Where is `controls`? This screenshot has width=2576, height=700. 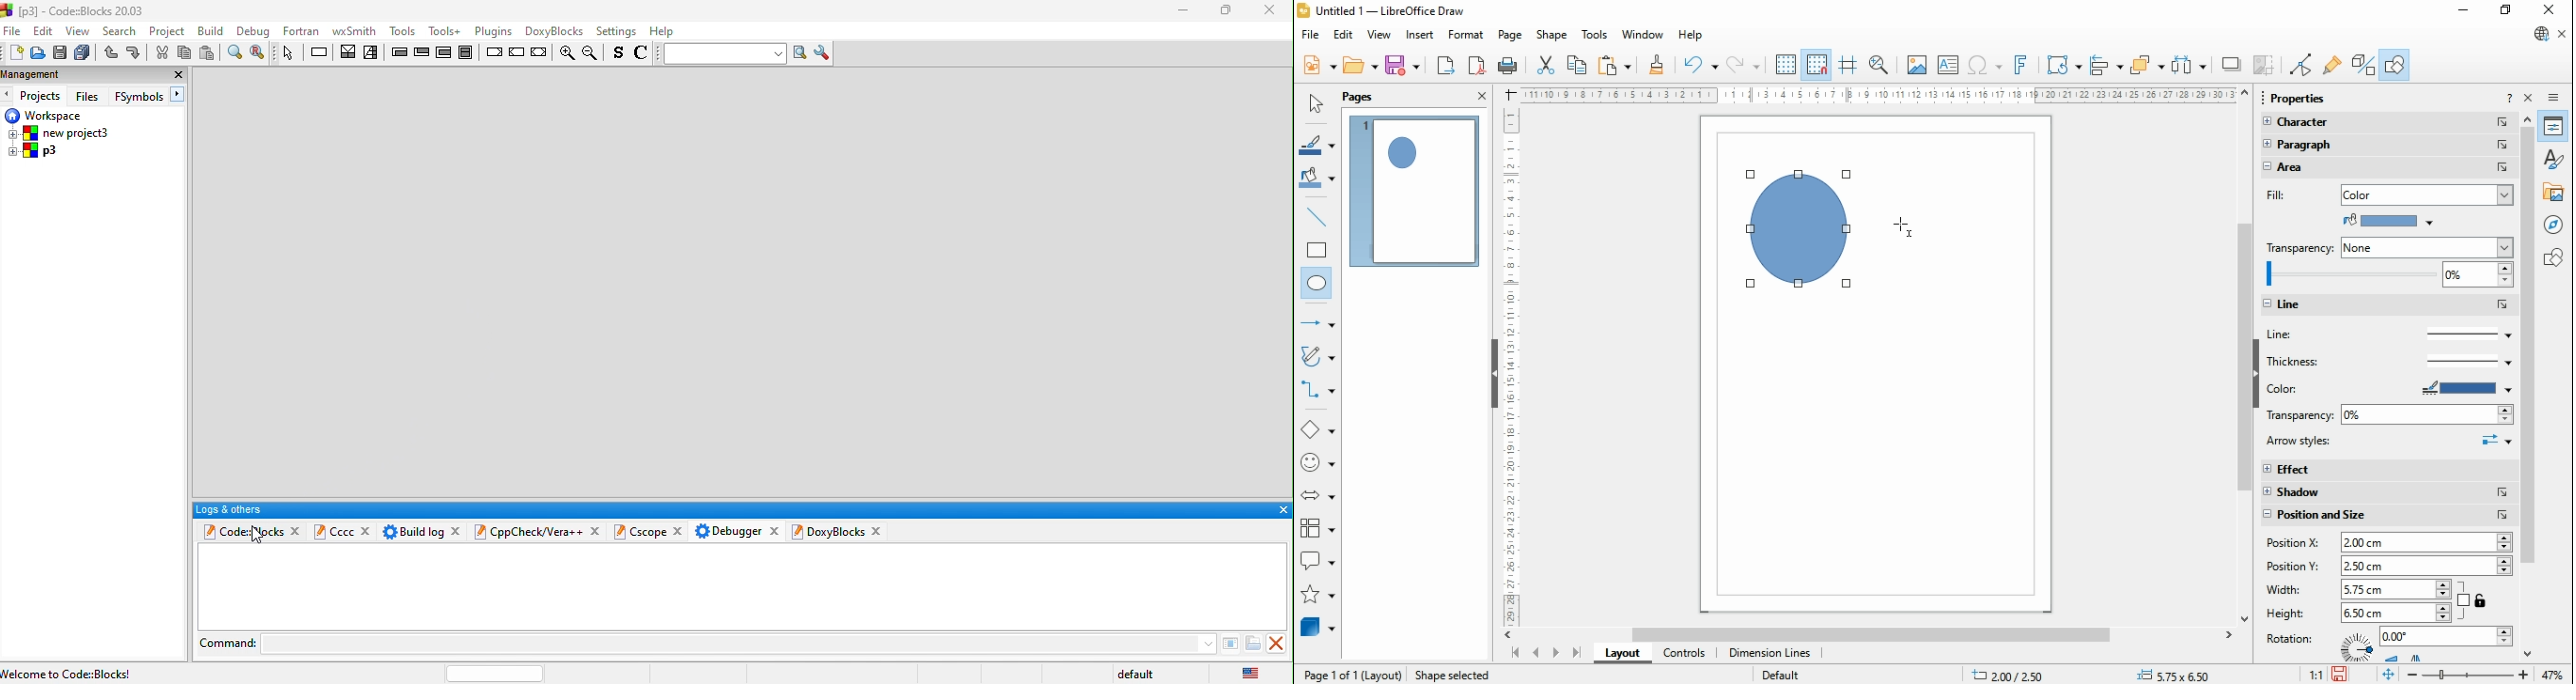
controls is located at coordinates (1683, 654).